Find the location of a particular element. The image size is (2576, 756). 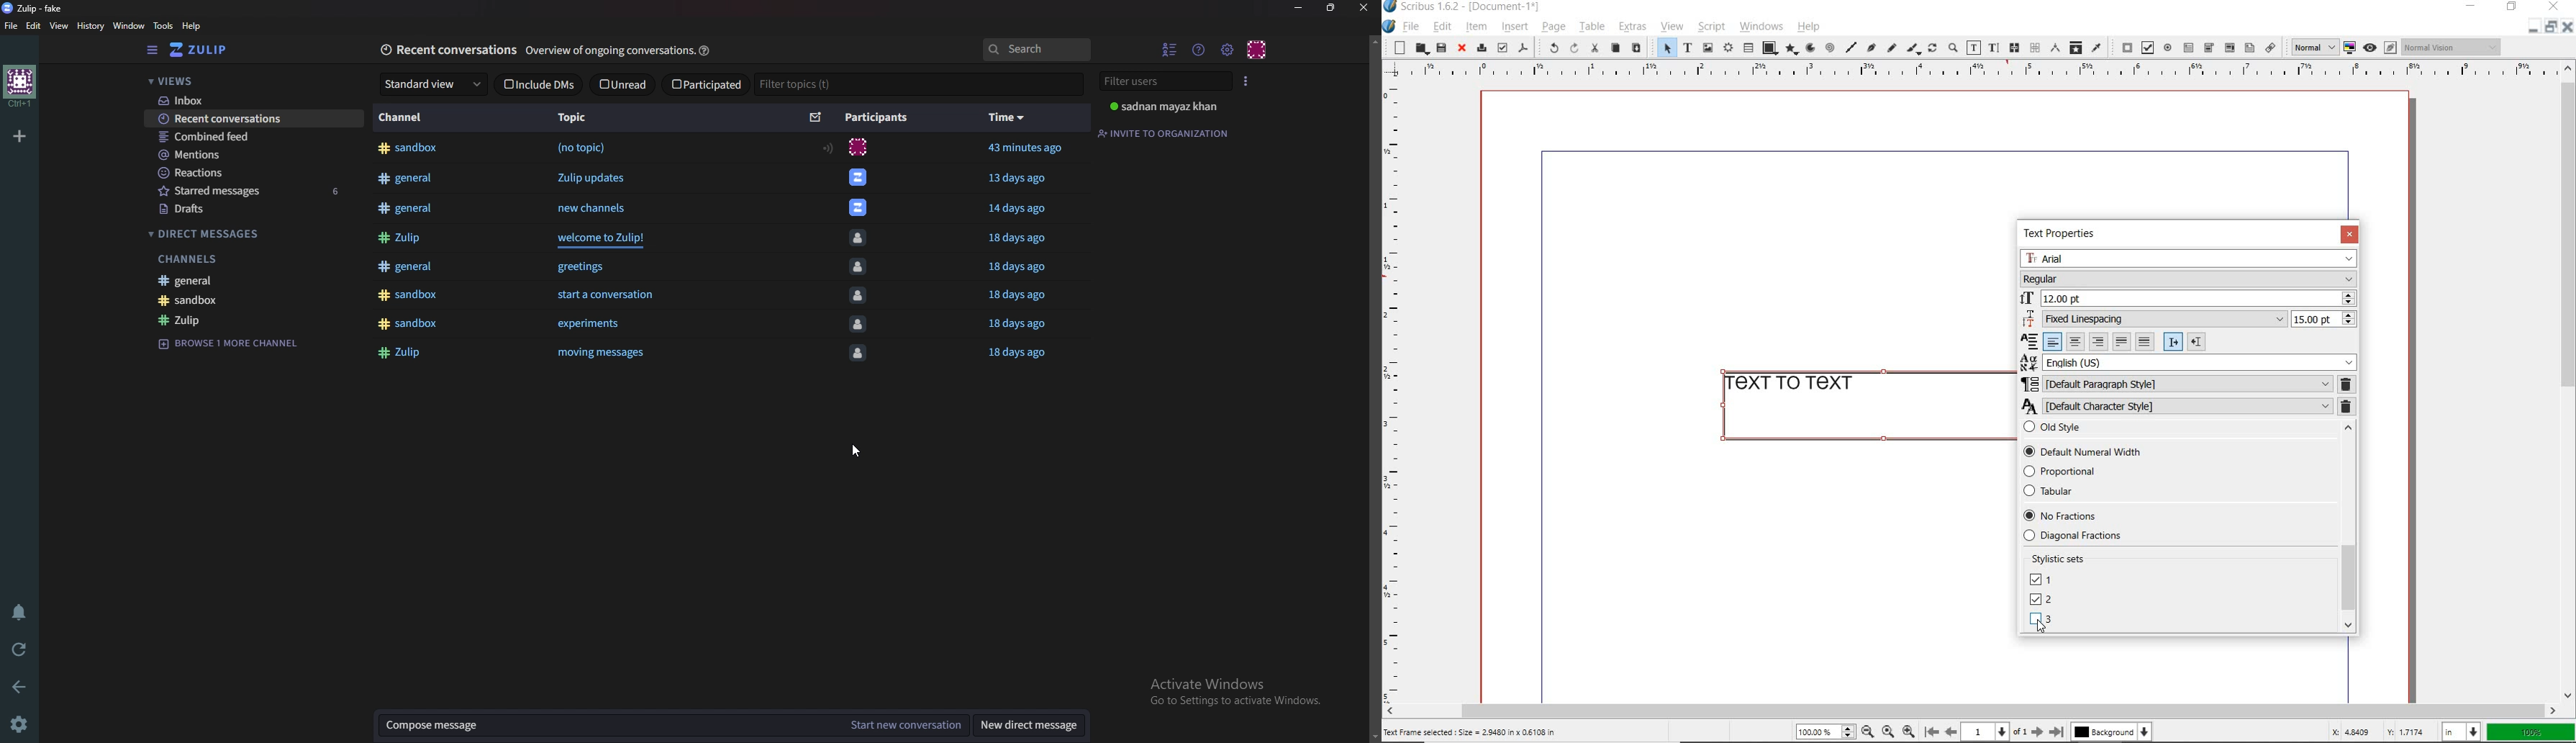

back is located at coordinates (16, 685).